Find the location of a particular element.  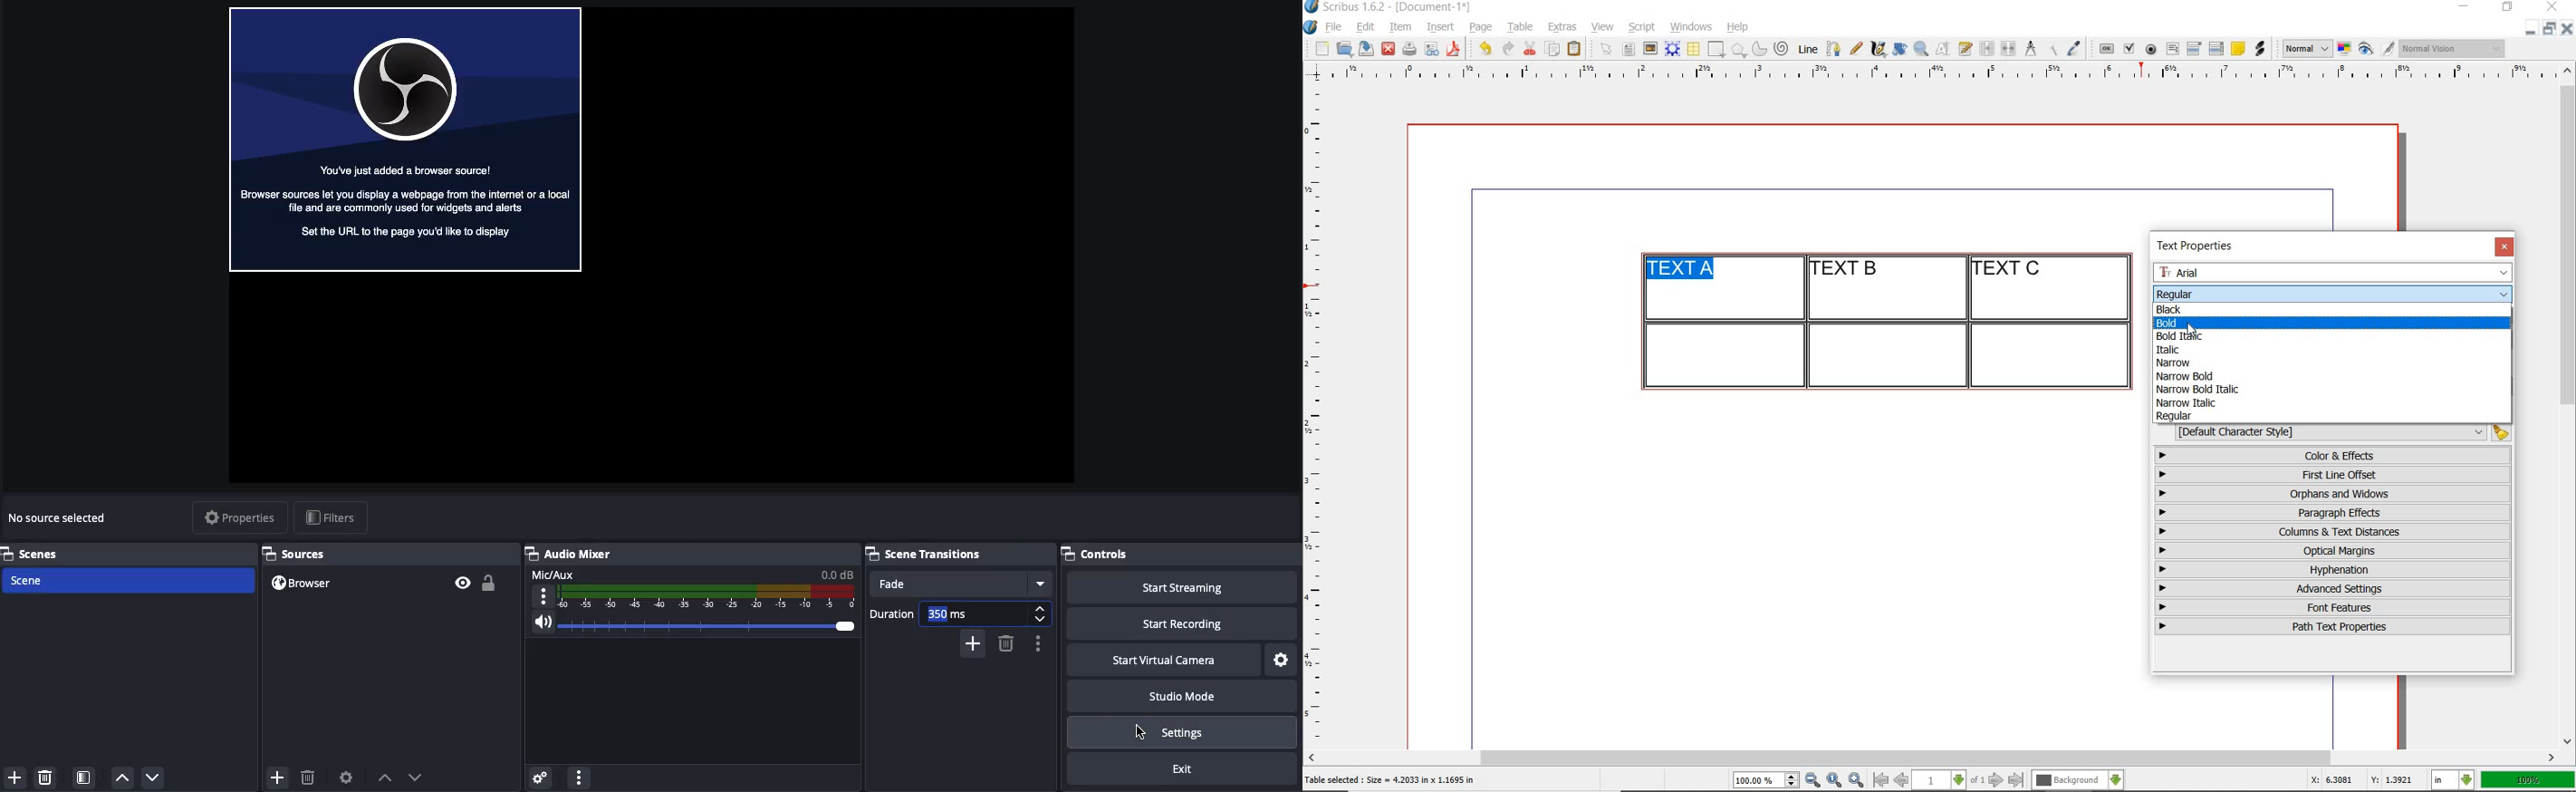

No source selected is located at coordinates (59, 520).